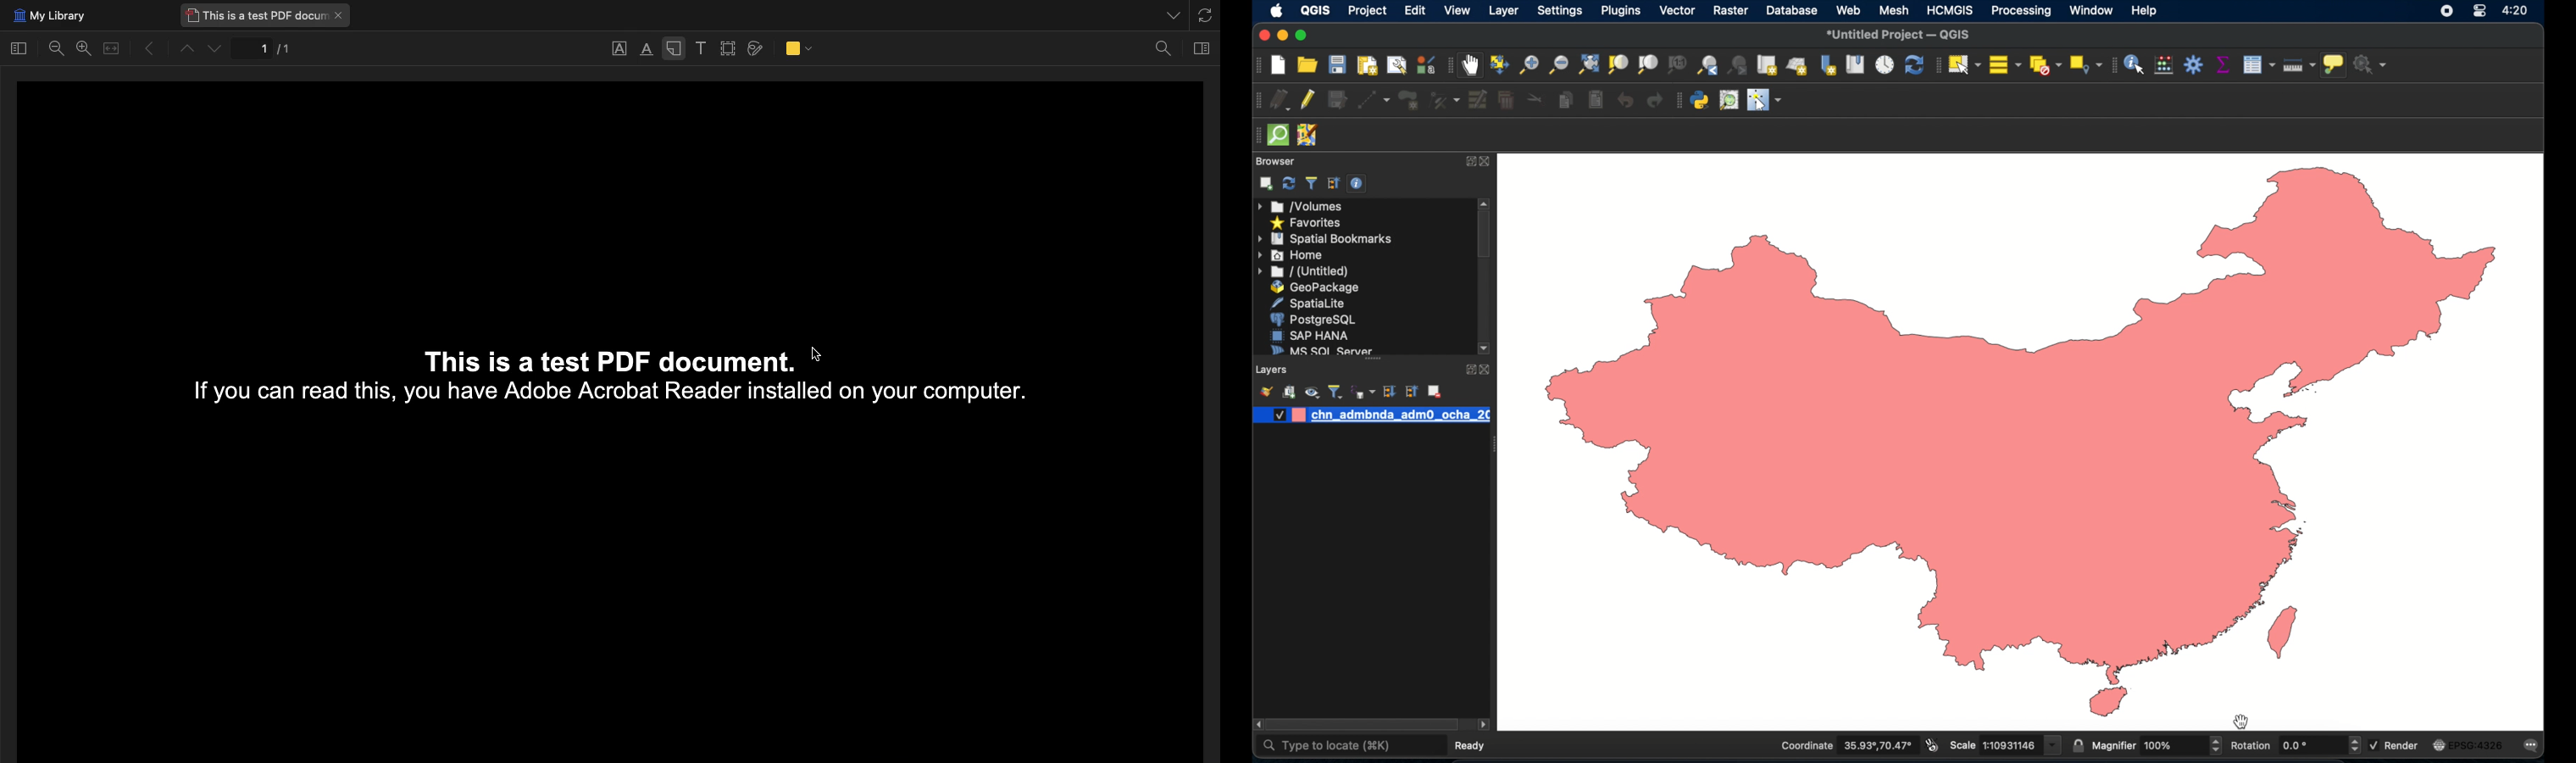 The width and height of the screenshot is (2576, 784). I want to click on open layer styling panel, so click(1266, 391).